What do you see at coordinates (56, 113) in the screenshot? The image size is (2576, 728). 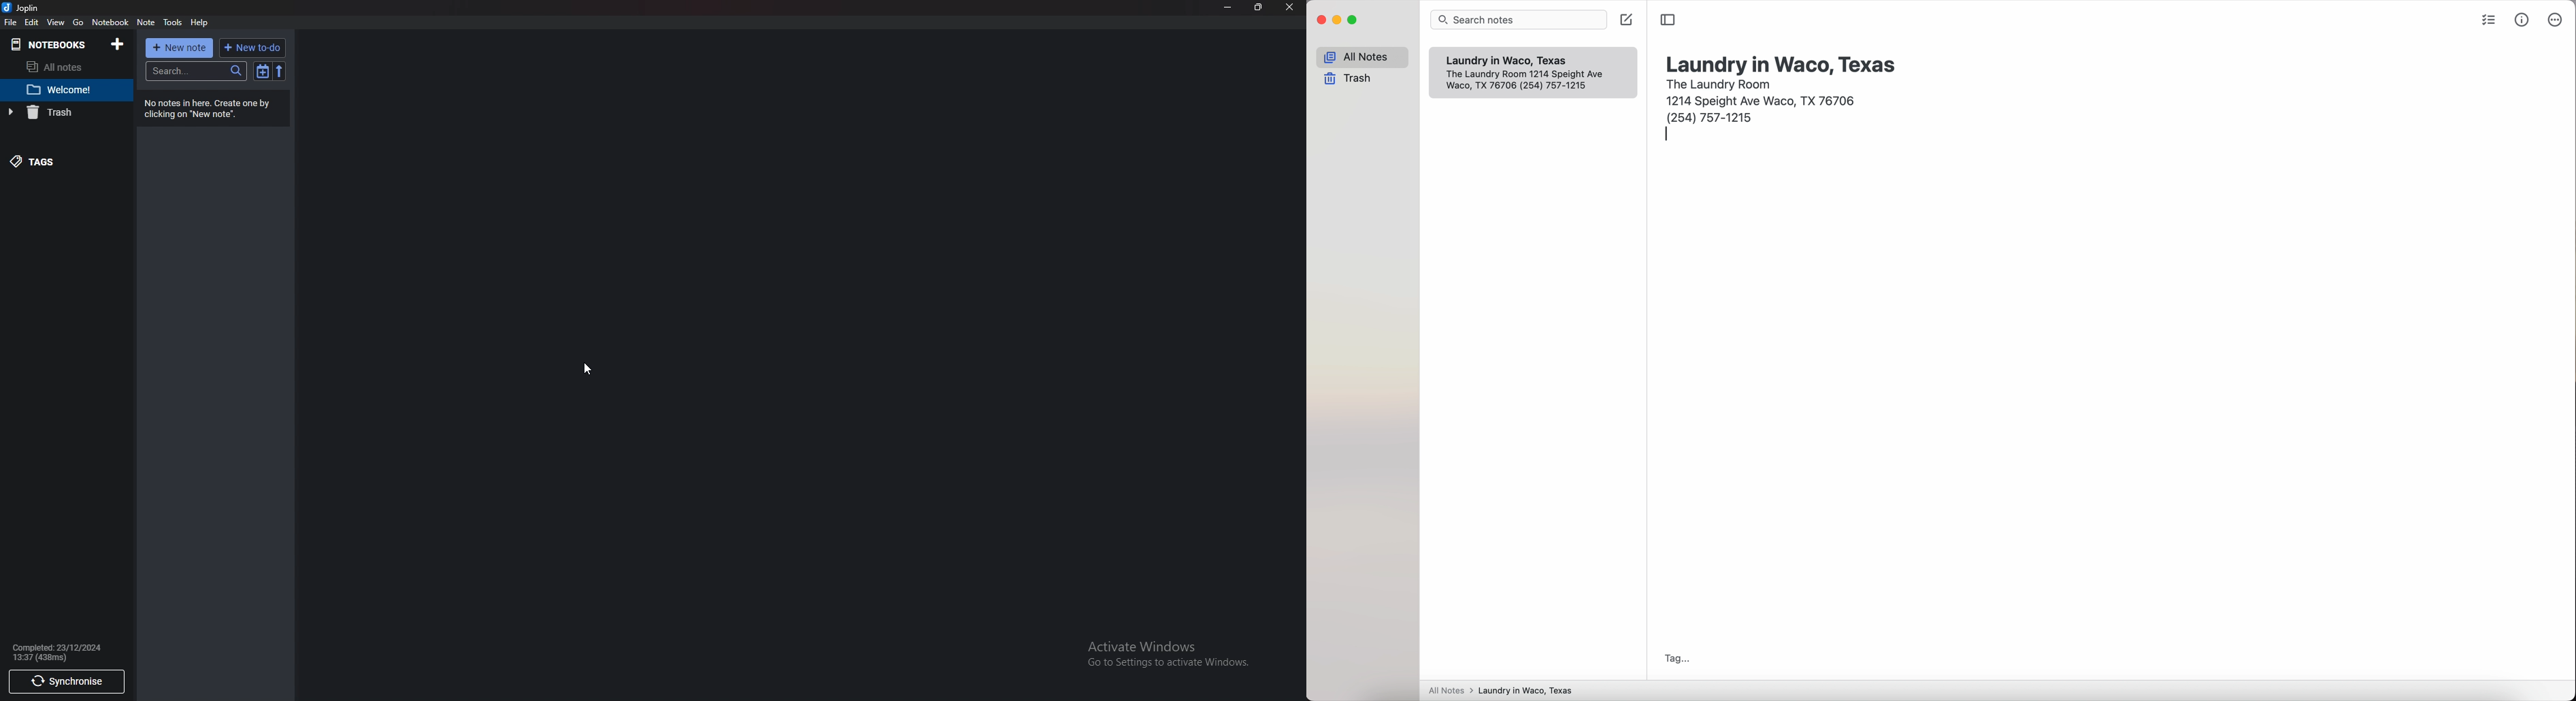 I see `Trash` at bounding box center [56, 113].